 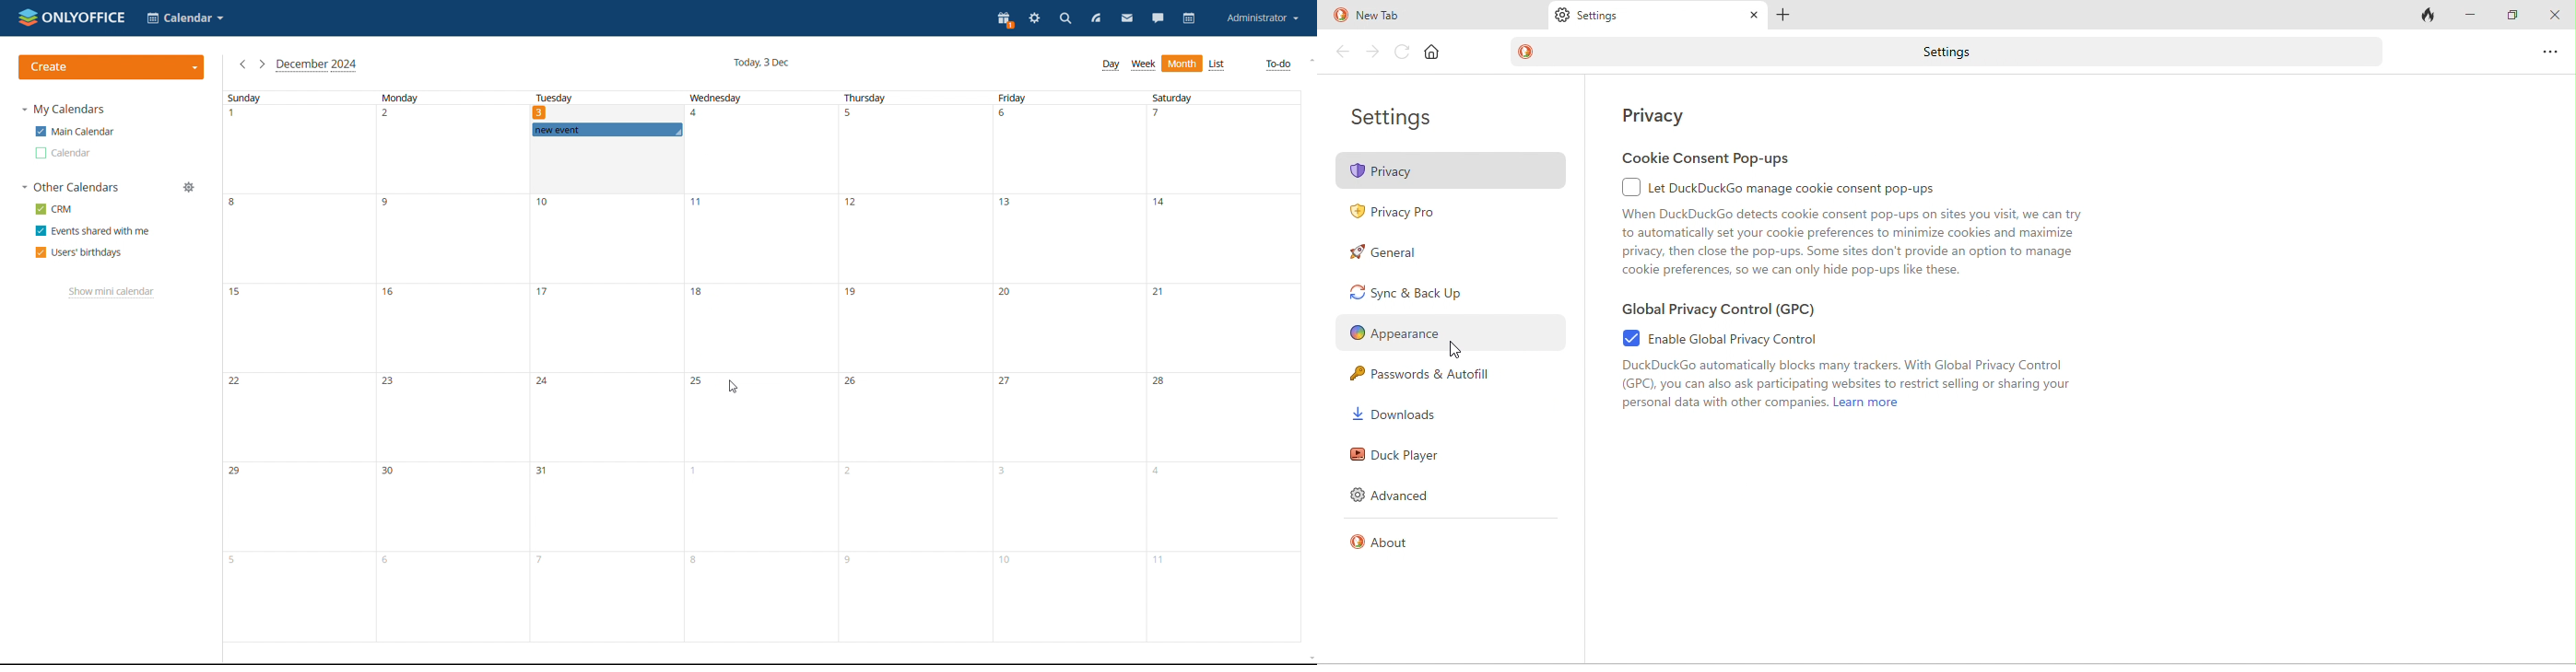 I want to click on about, so click(x=1391, y=545).